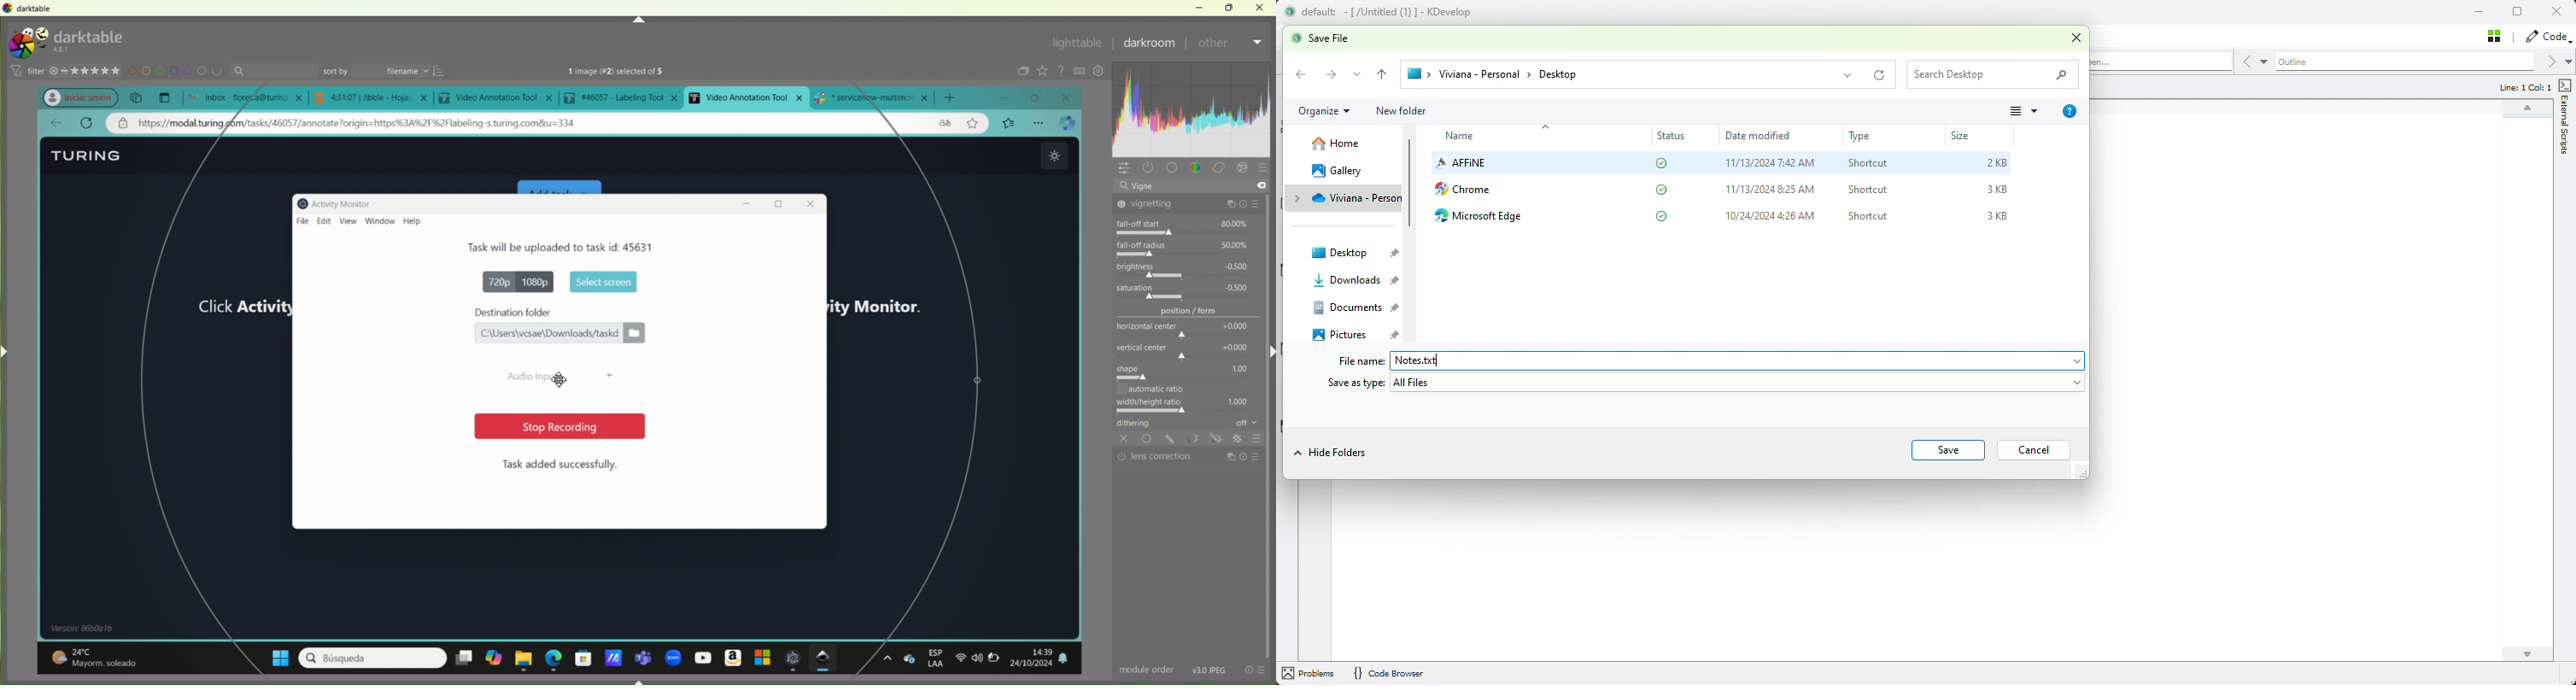 The height and width of the screenshot is (700, 2576). Describe the element at coordinates (1192, 291) in the screenshot. I see `saturation` at that location.